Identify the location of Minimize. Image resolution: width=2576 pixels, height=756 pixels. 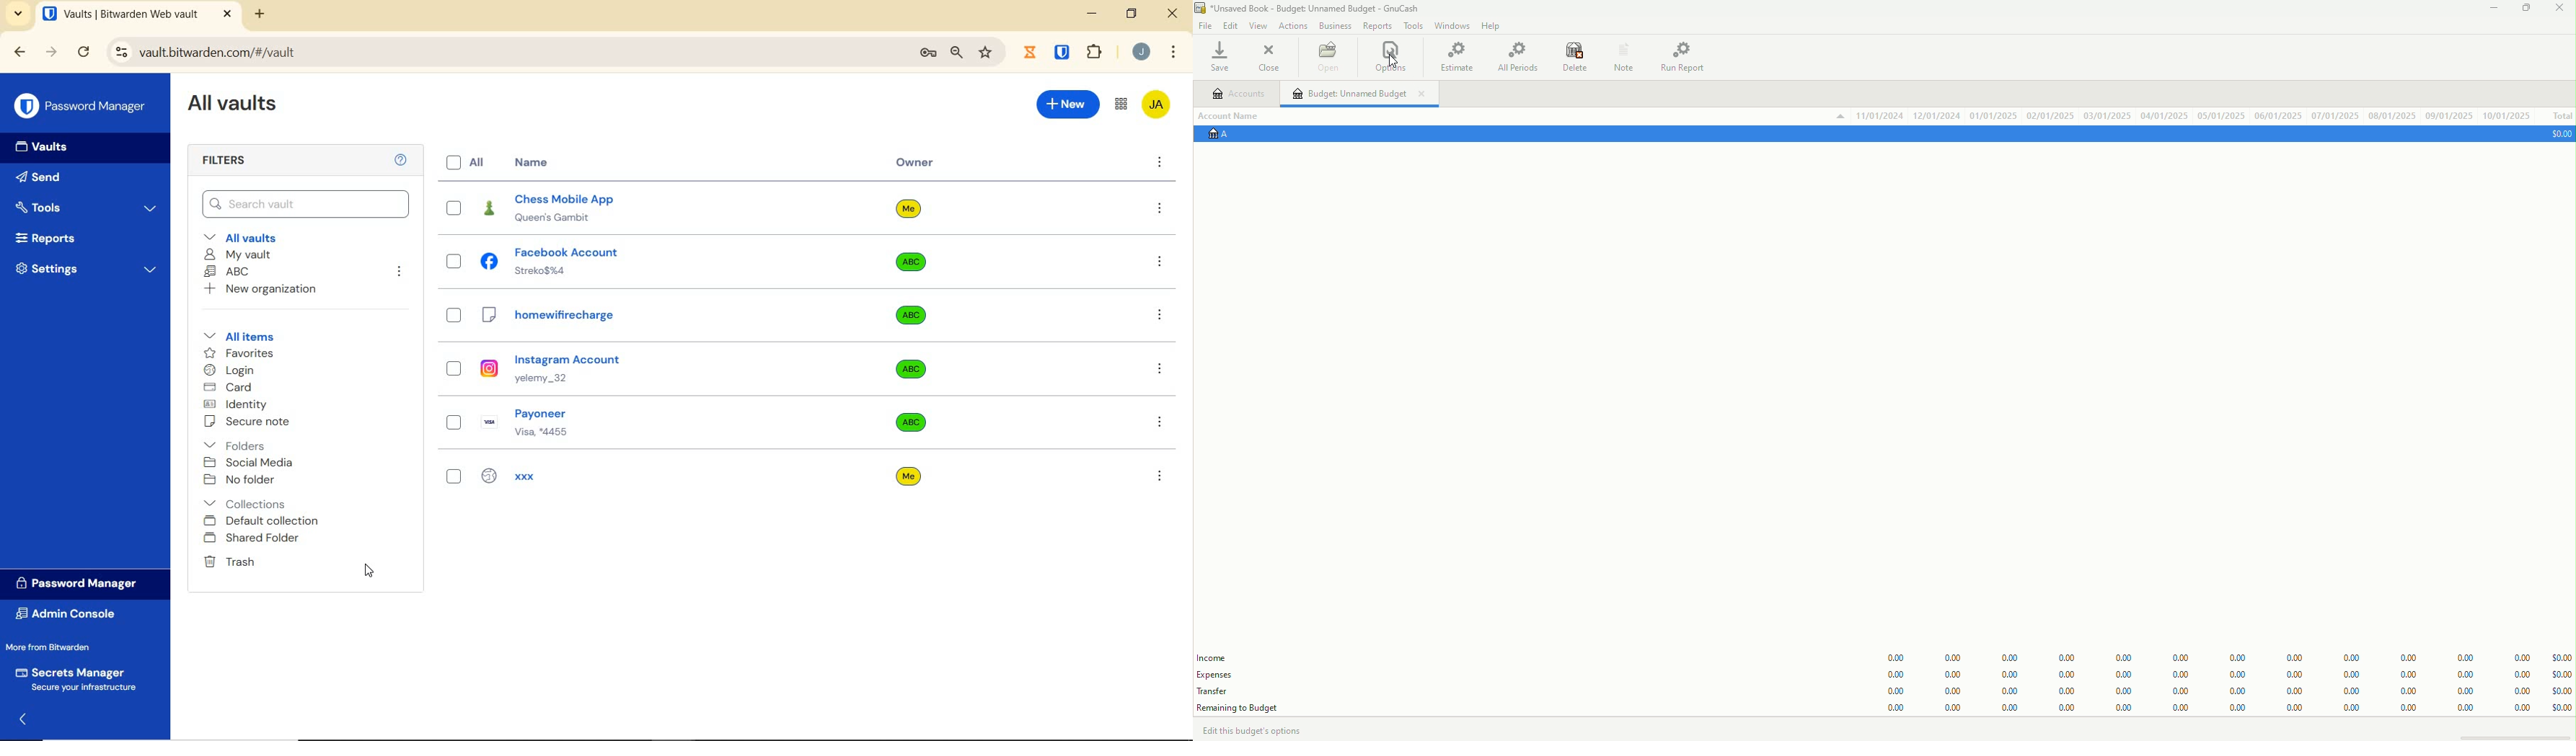
(2492, 11).